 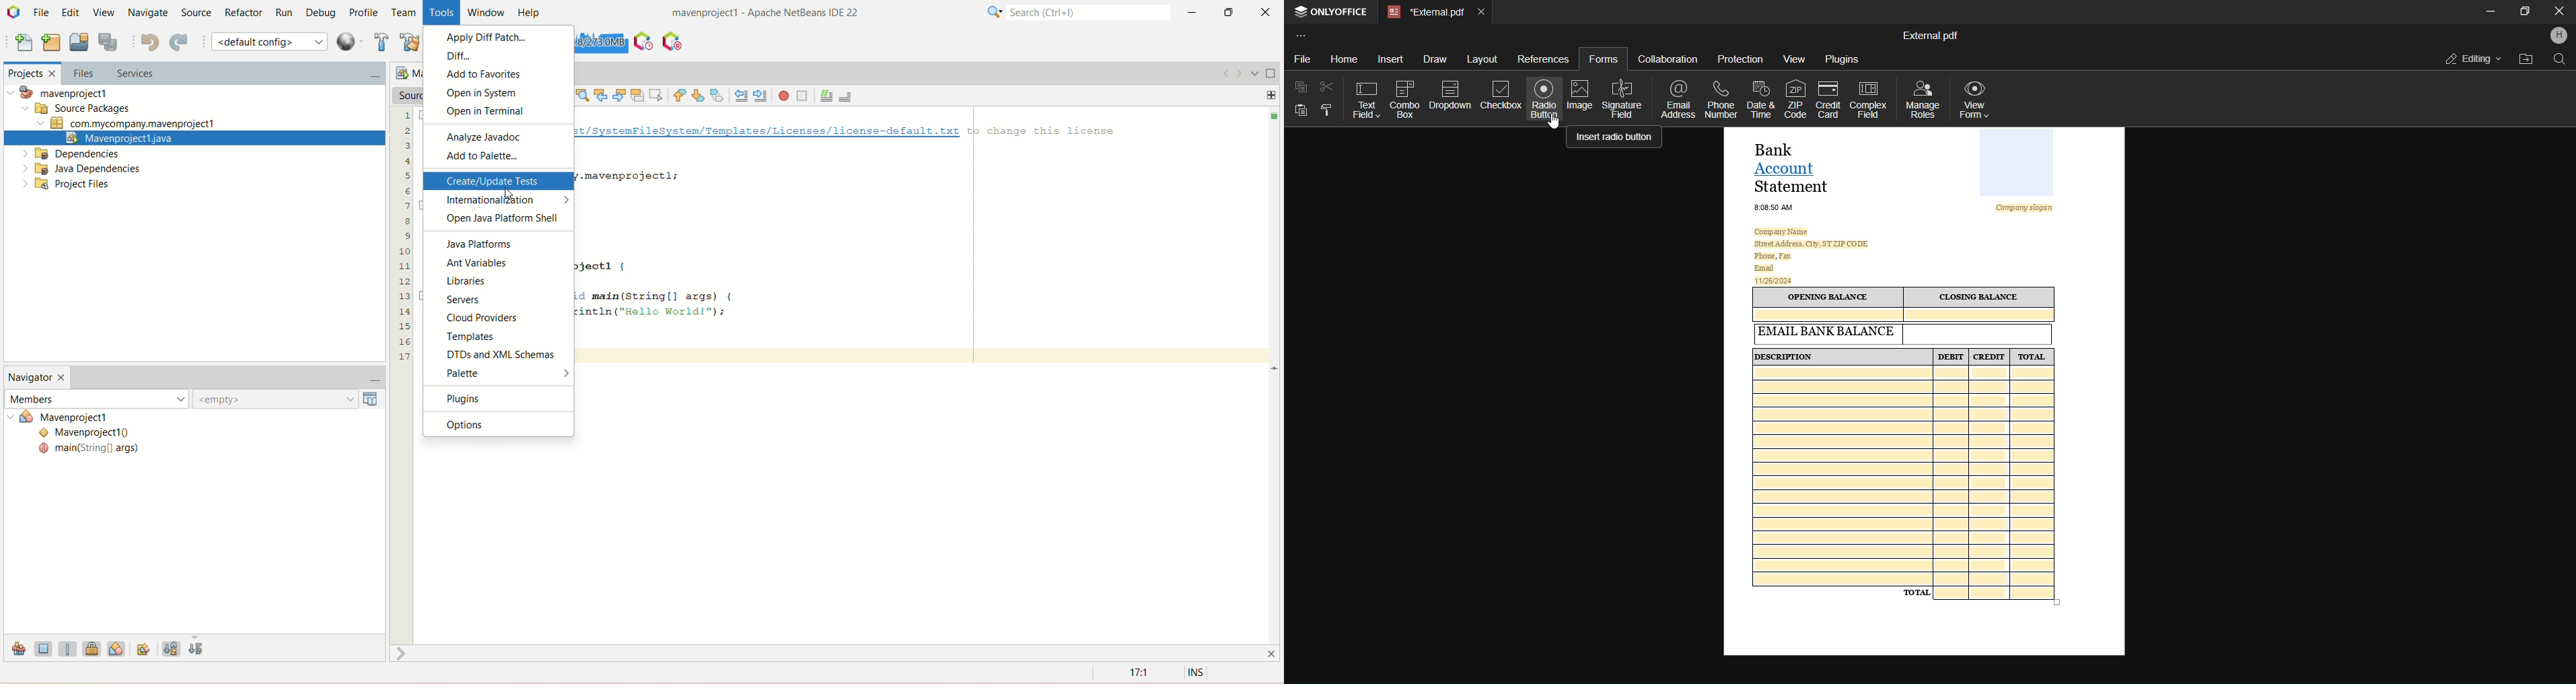 I want to click on source, so click(x=195, y=11).